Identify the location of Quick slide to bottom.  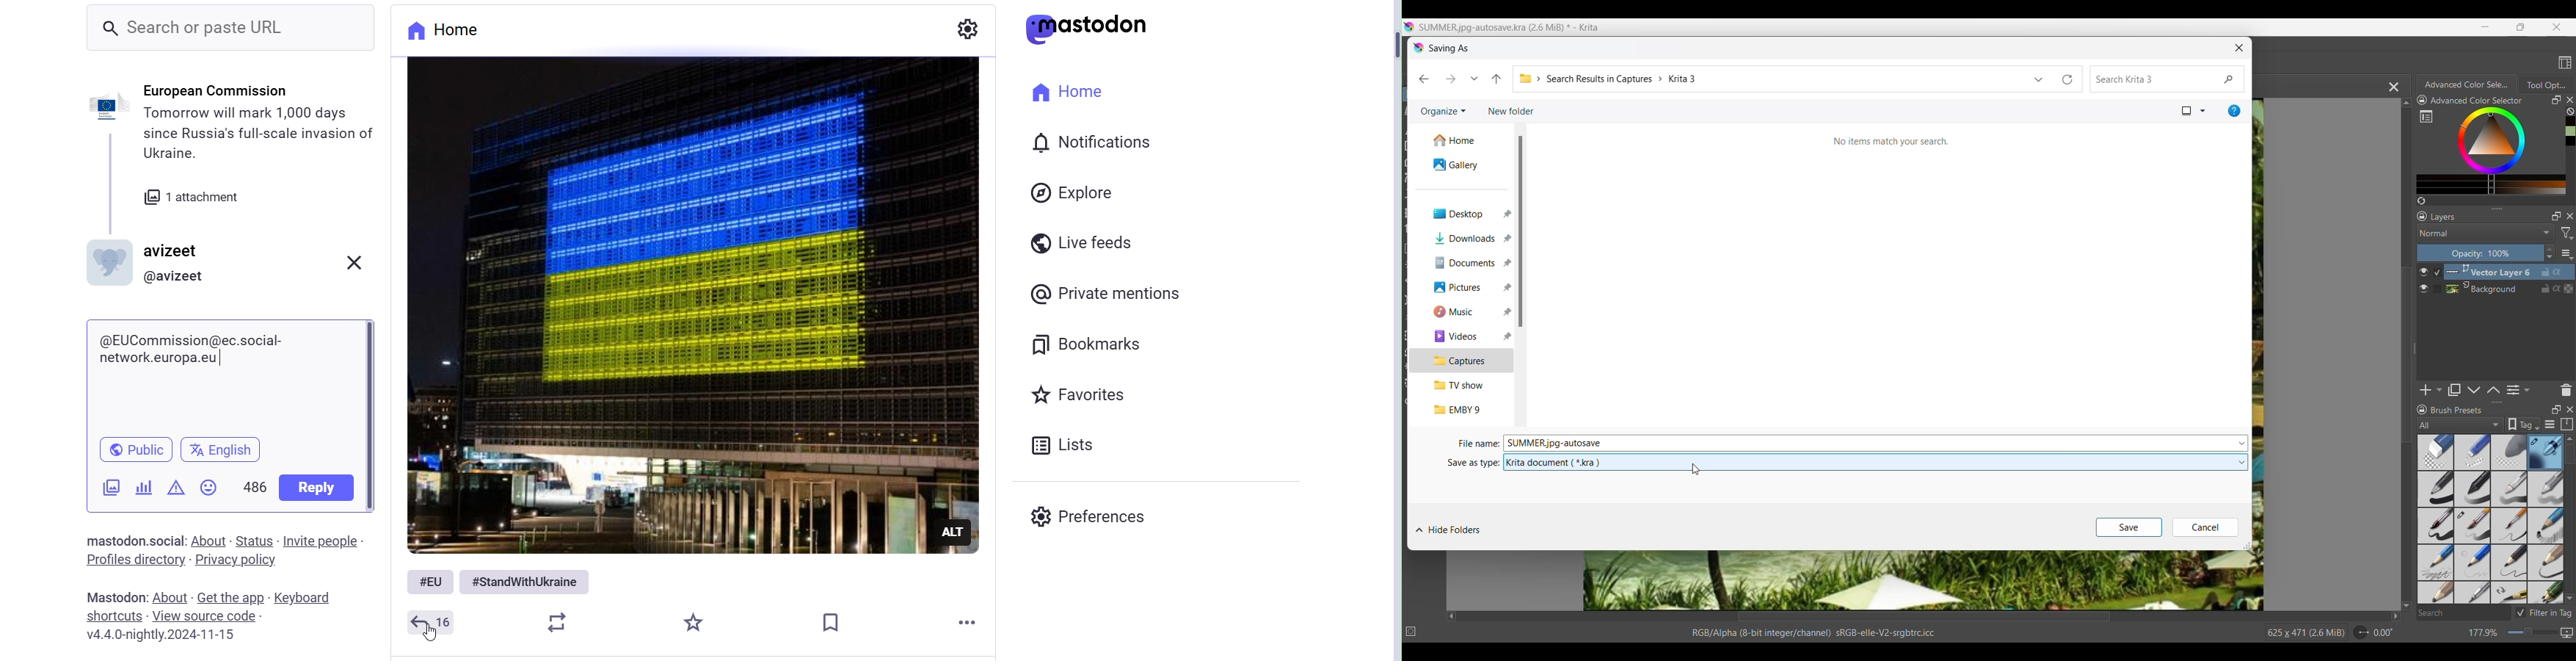
(2407, 606).